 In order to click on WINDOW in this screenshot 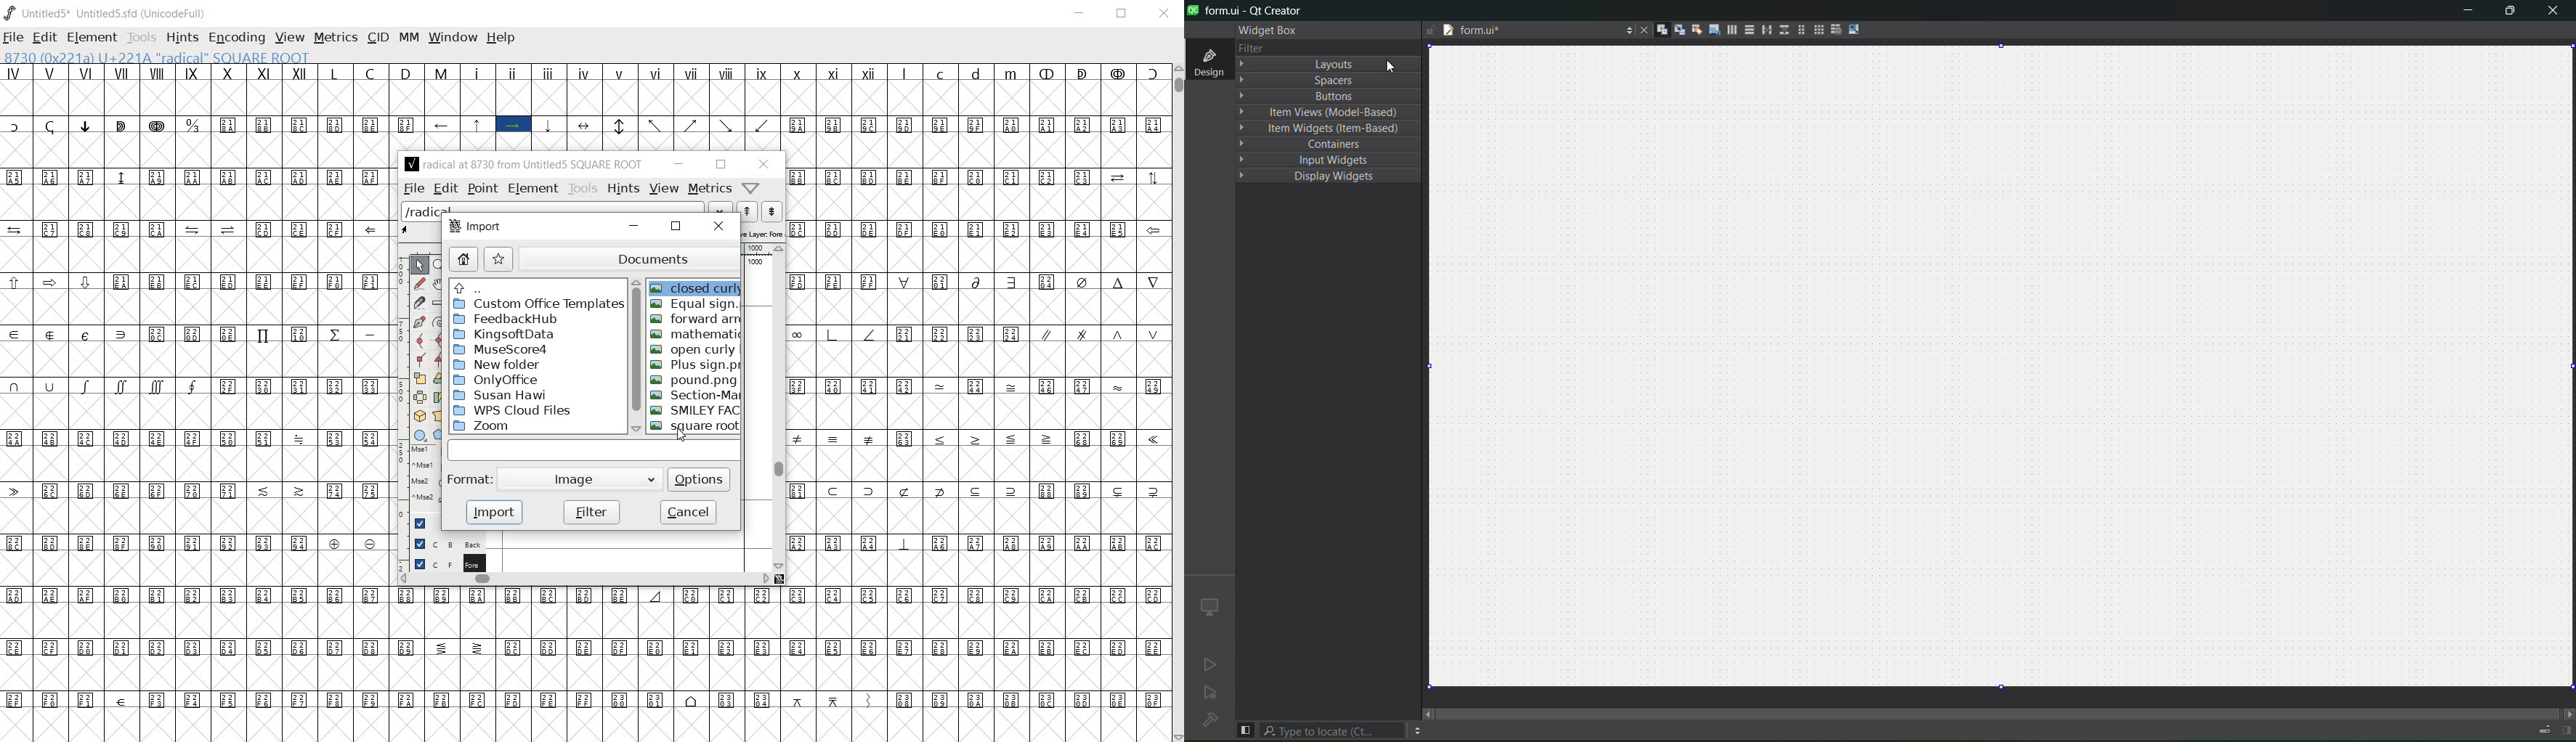, I will do `click(453, 38)`.